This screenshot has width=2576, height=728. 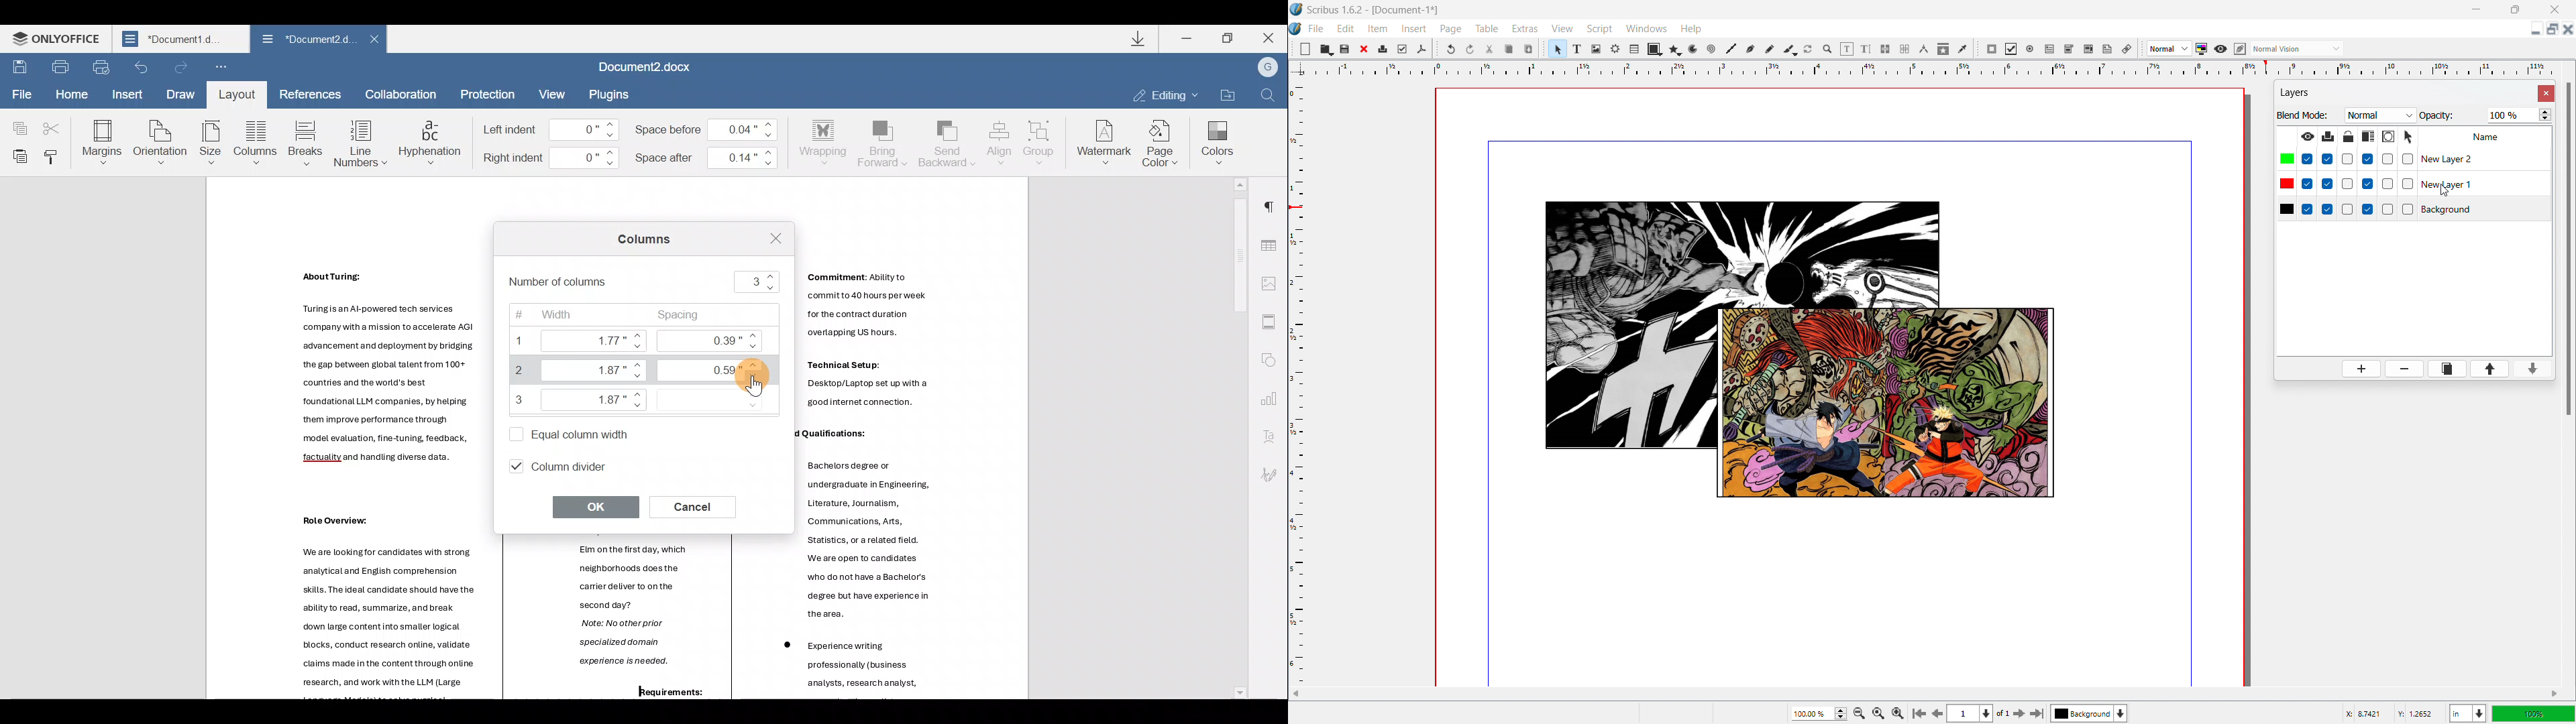 What do you see at coordinates (1275, 202) in the screenshot?
I see `Paragraph settings` at bounding box center [1275, 202].